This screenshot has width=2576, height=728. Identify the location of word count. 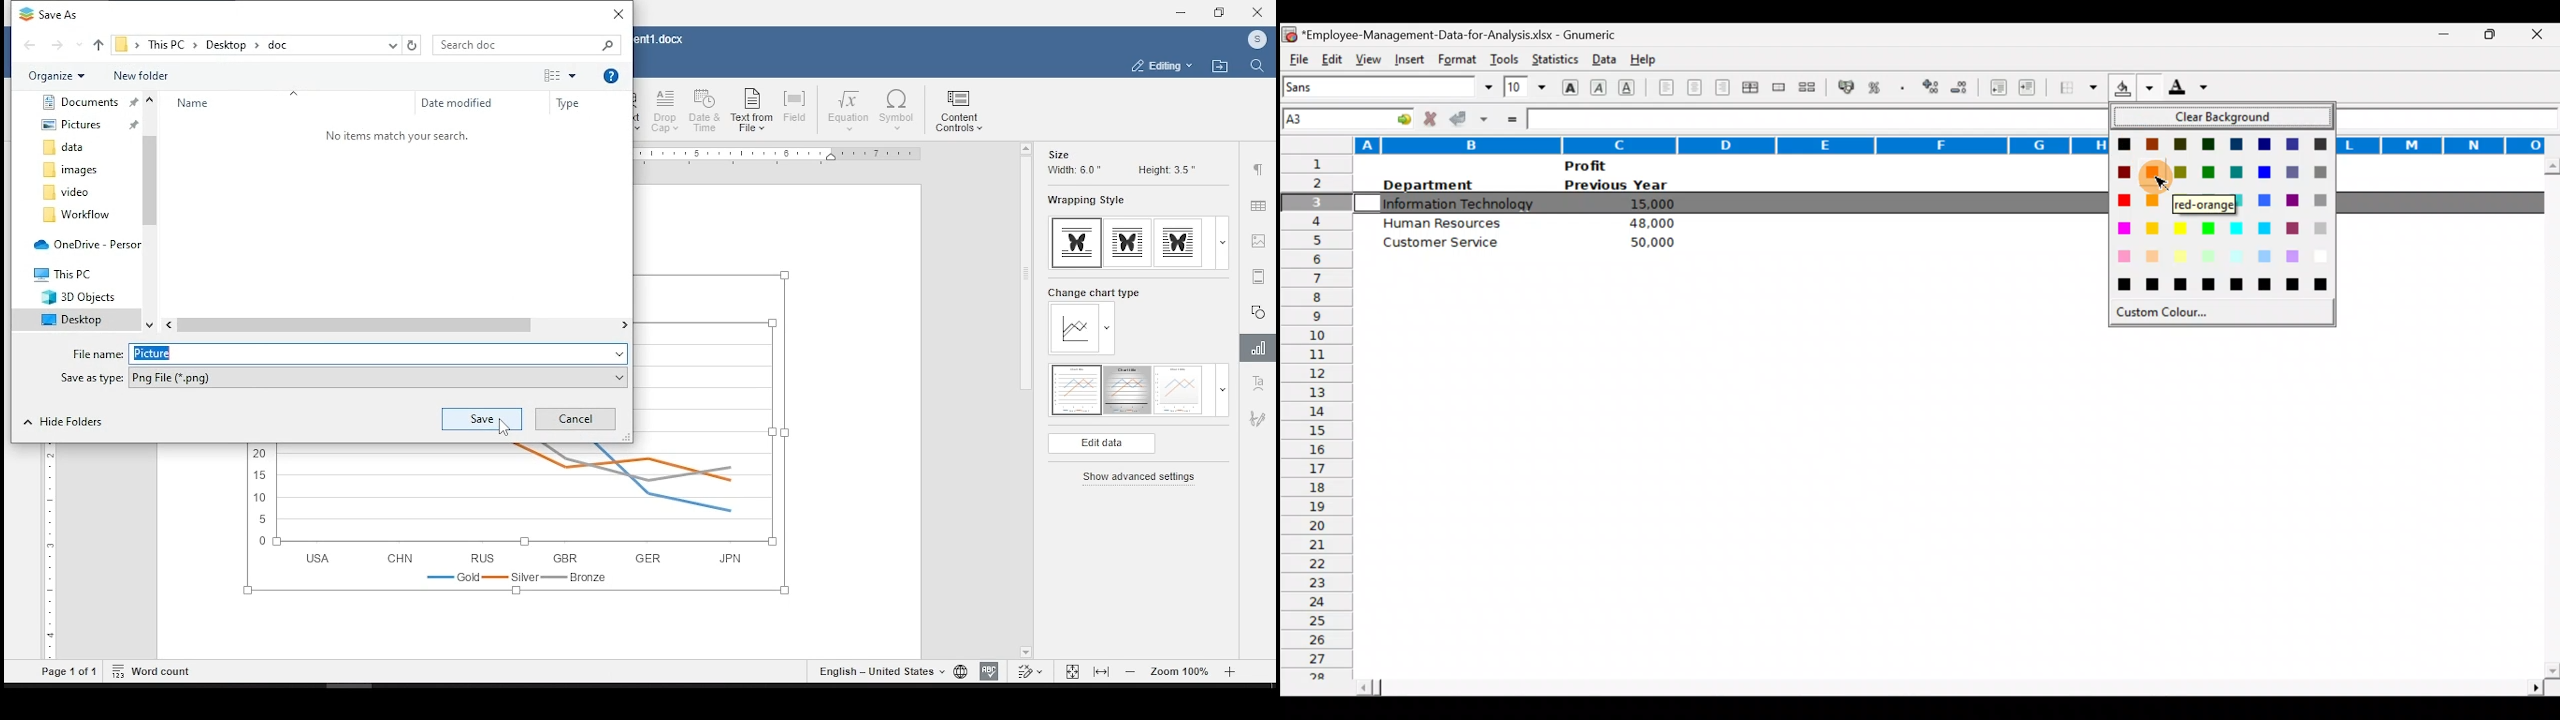
(155, 670).